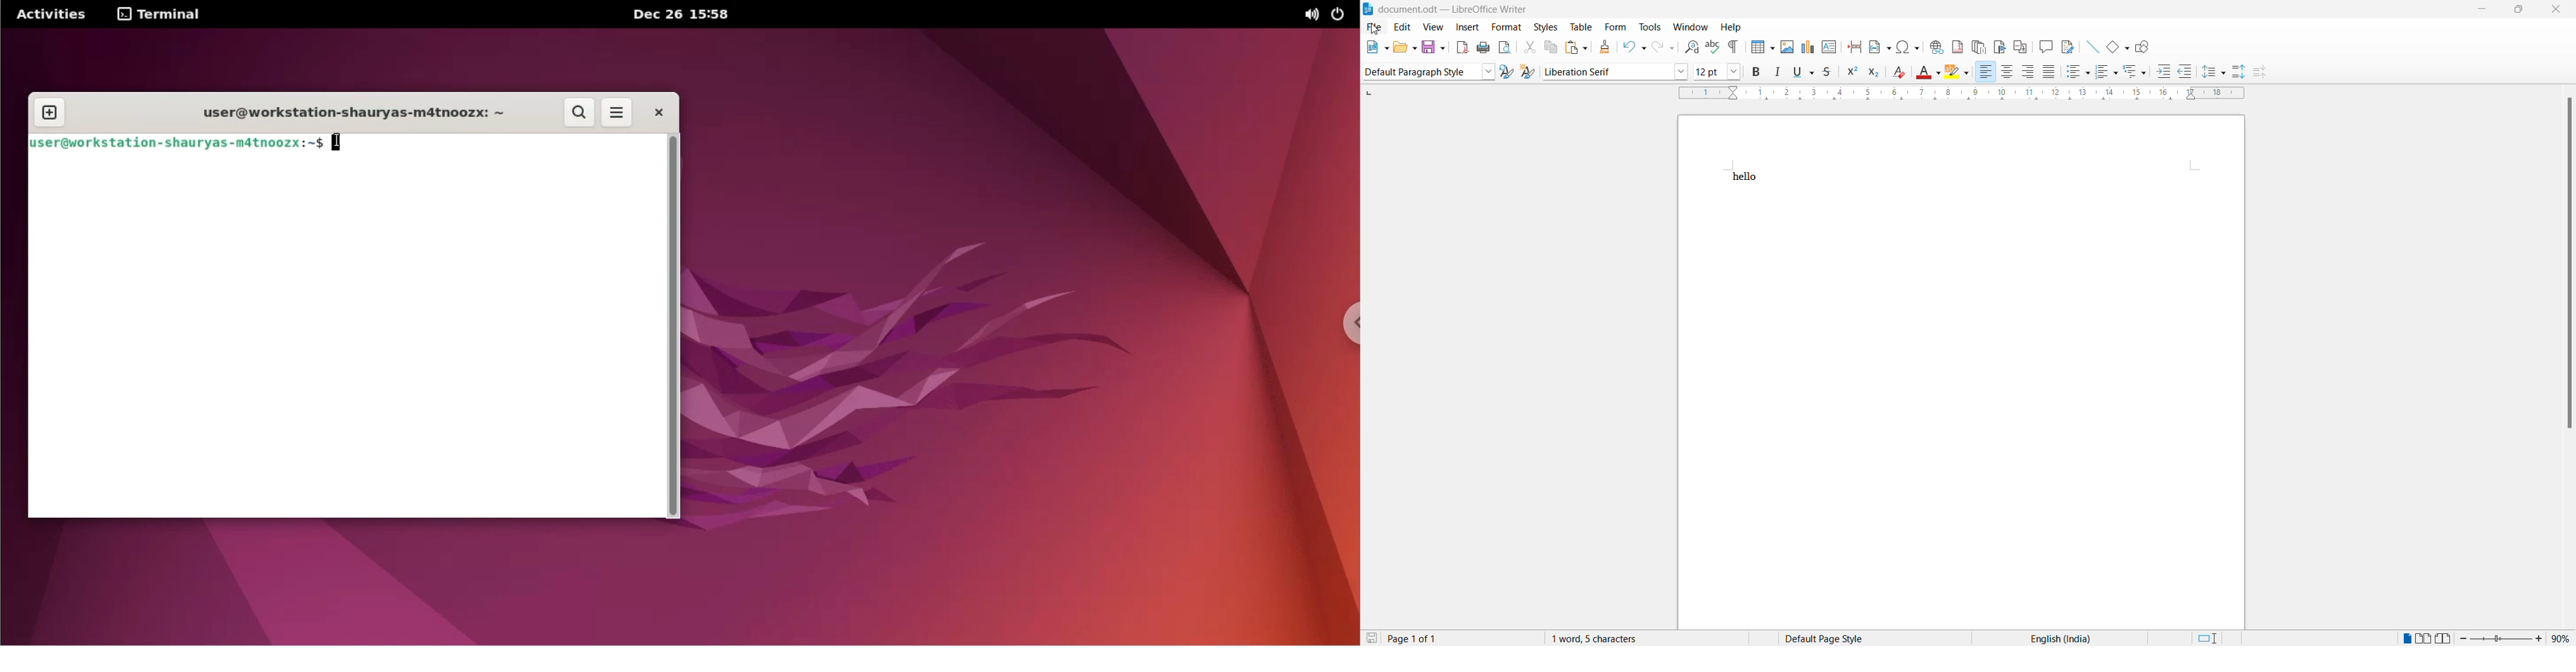 The image size is (2576, 672). Describe the element at coordinates (1909, 47) in the screenshot. I see `Insert a special character` at that location.